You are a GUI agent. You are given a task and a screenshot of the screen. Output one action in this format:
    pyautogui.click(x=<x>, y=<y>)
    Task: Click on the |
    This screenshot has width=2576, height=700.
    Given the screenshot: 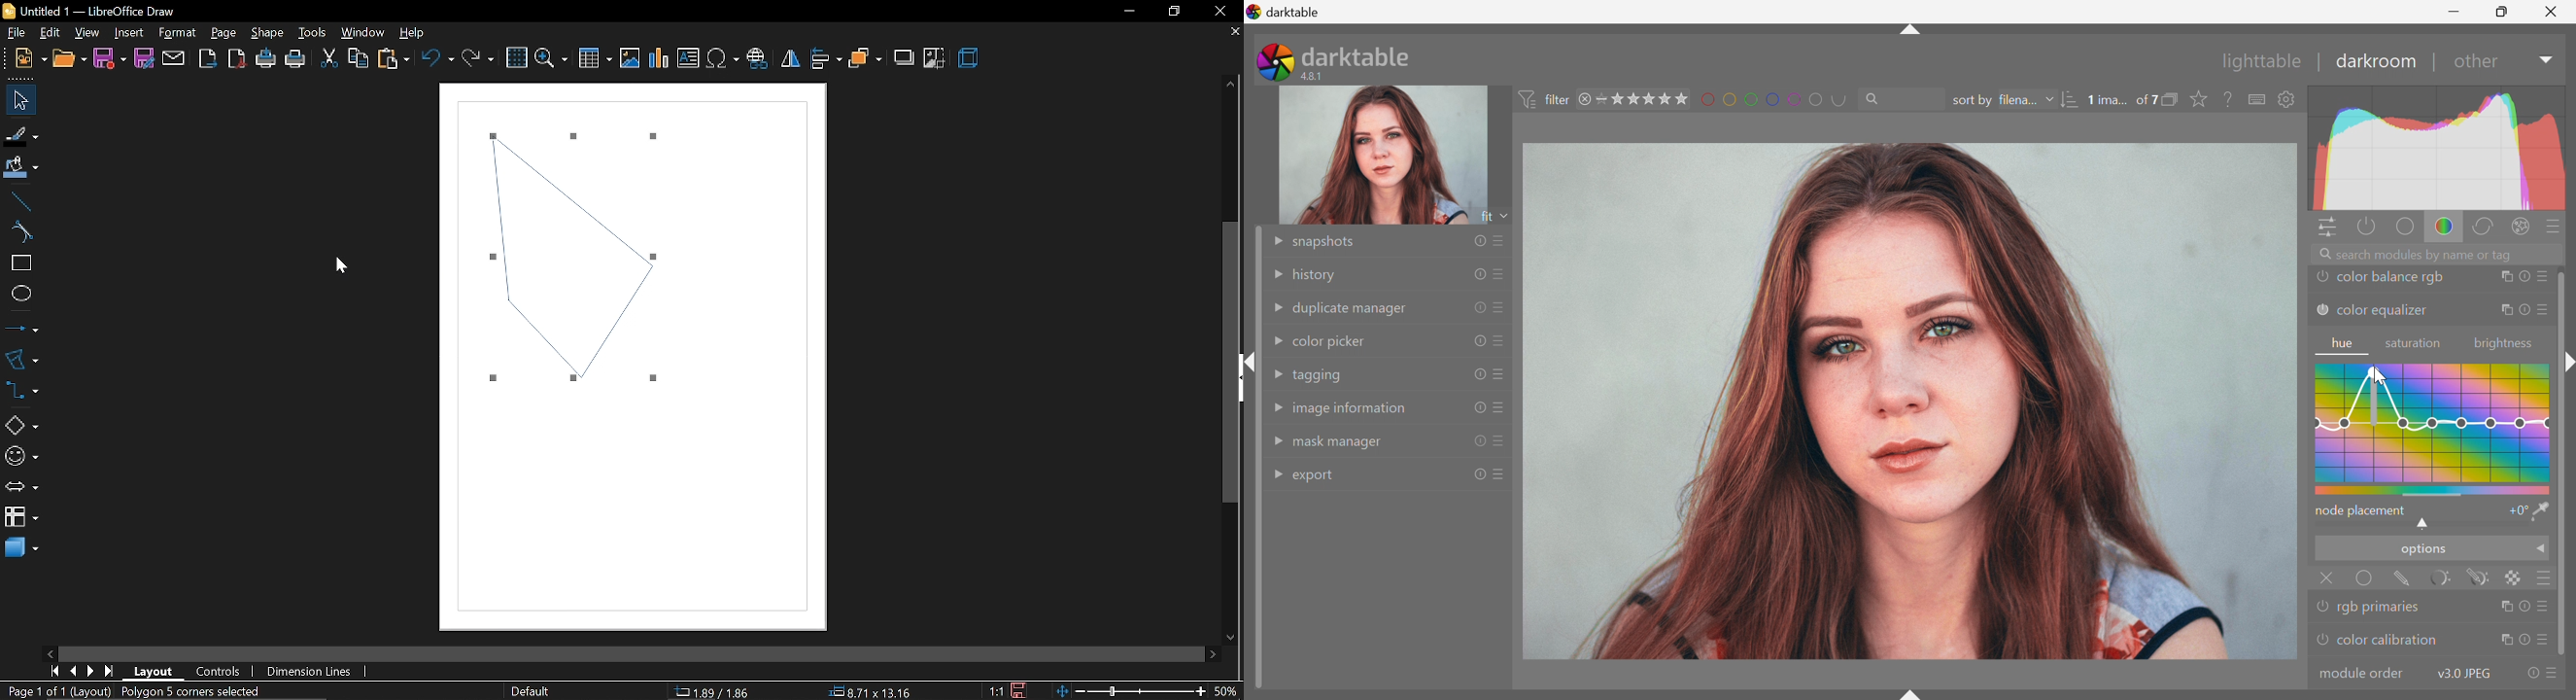 What is the action you would take?
    pyautogui.click(x=2320, y=60)
    